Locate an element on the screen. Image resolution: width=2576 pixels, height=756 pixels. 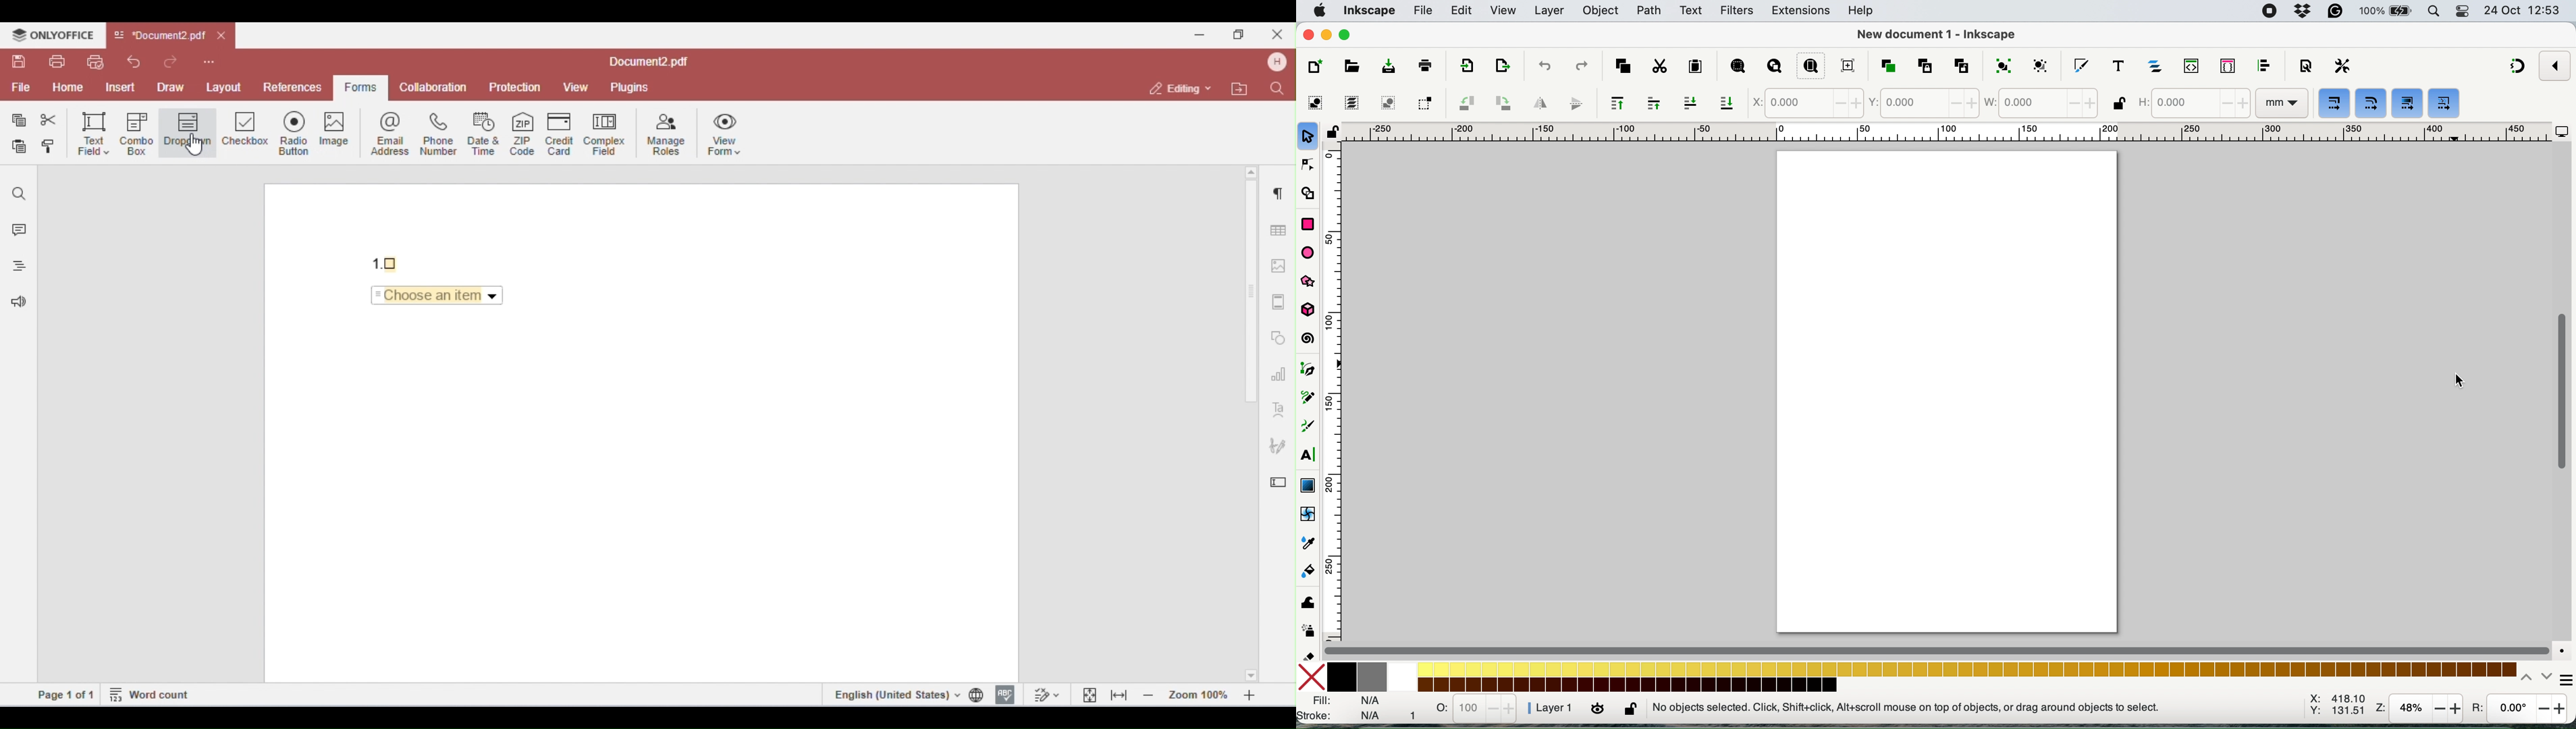
screen recorder is located at coordinates (2267, 11).